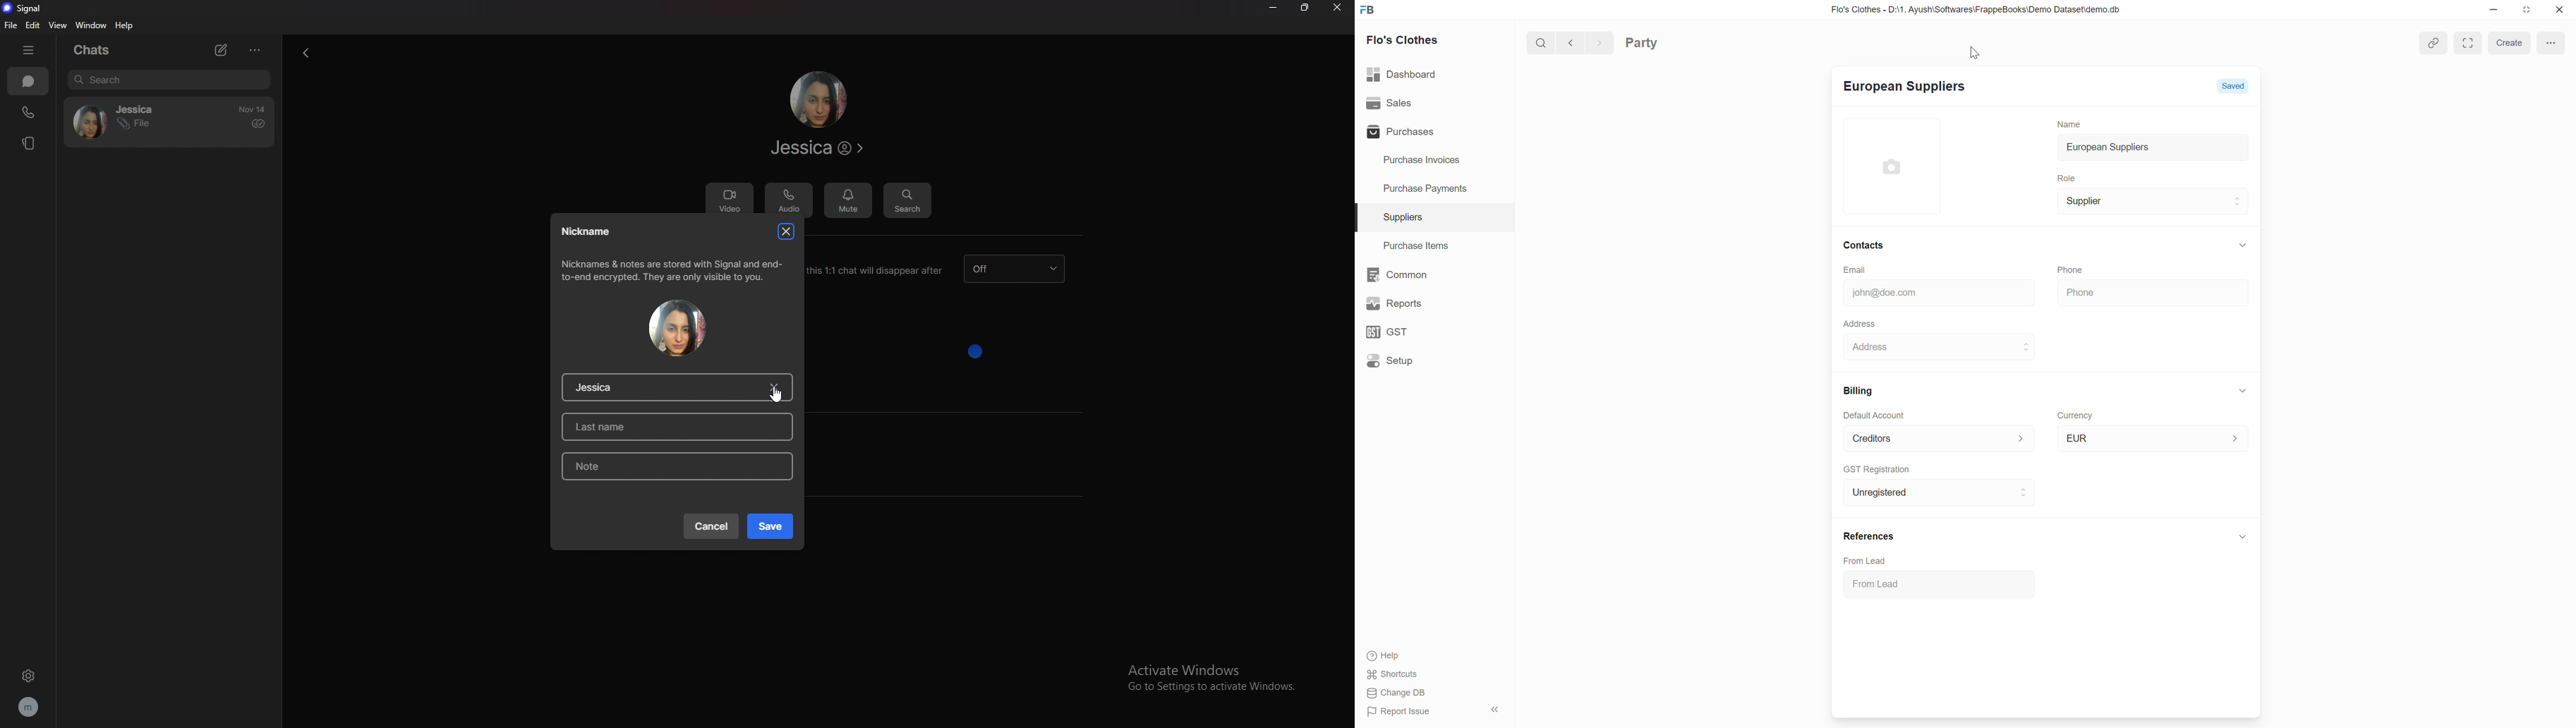 The image size is (2576, 728). I want to click on help, so click(123, 26).